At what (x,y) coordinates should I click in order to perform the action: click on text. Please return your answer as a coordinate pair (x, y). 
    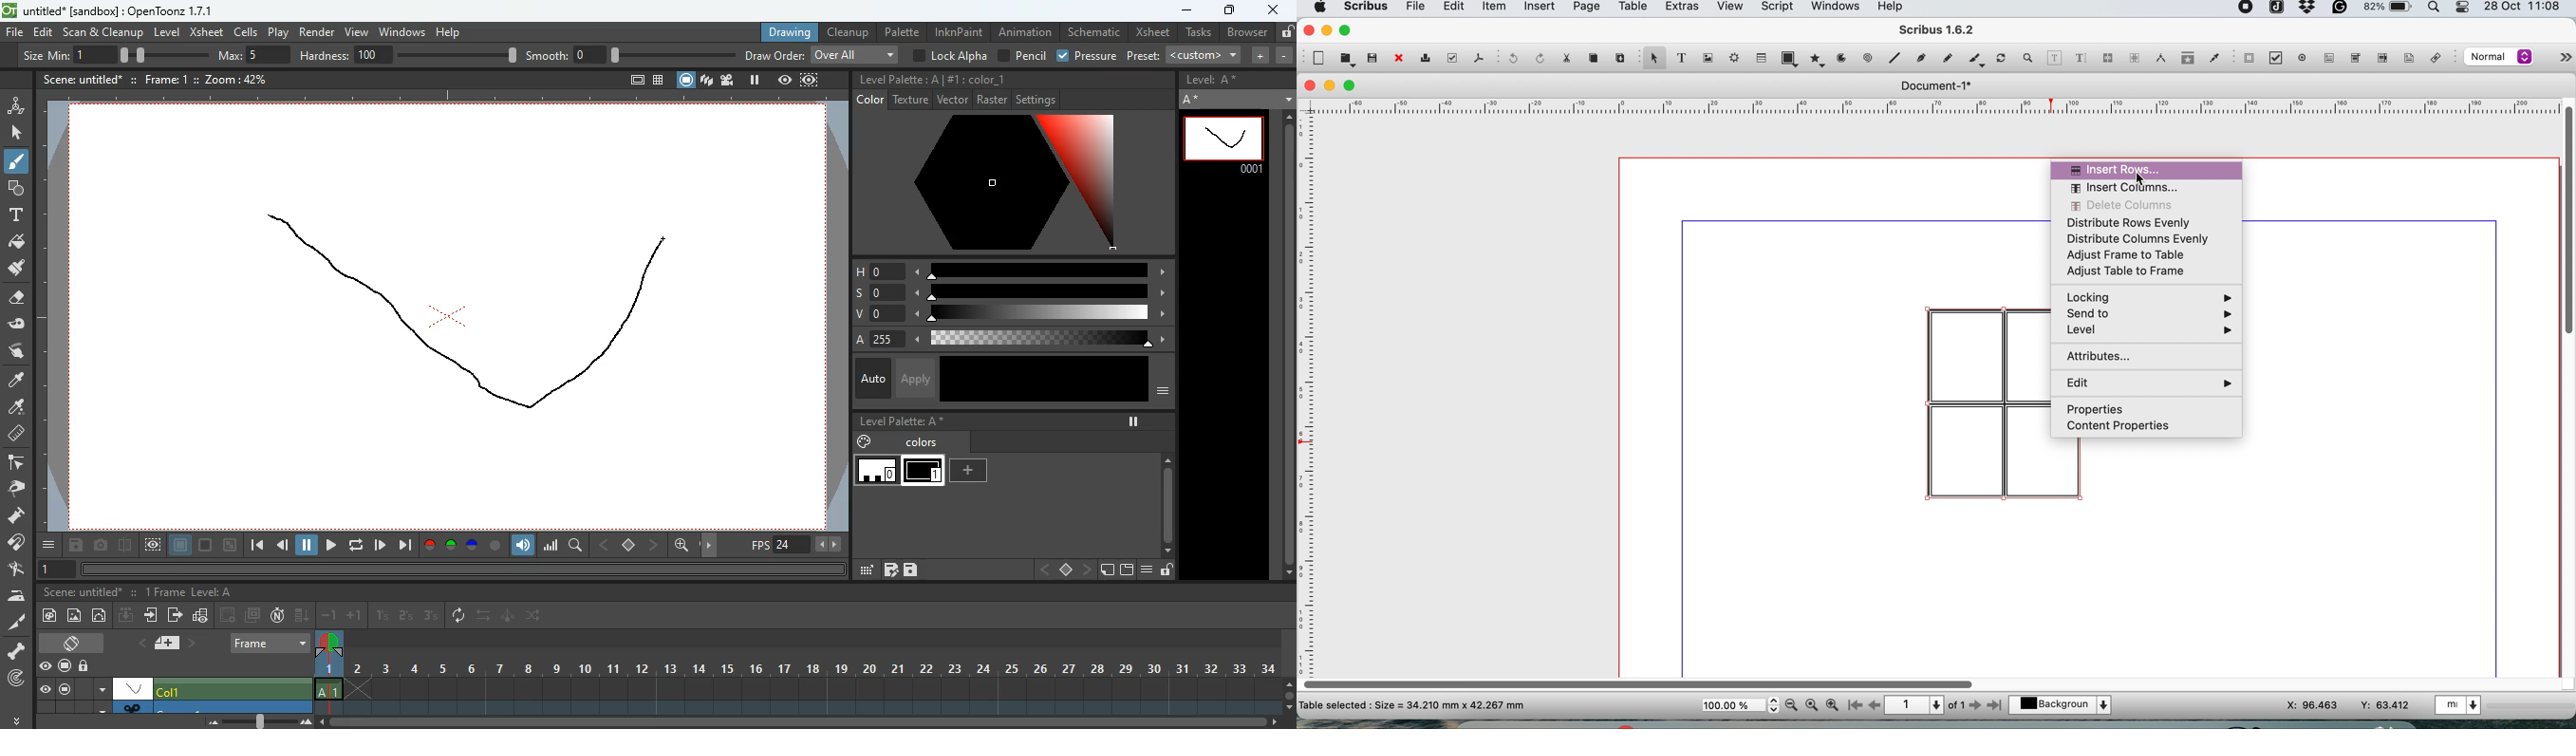
    Looking at the image, I should click on (1413, 705).